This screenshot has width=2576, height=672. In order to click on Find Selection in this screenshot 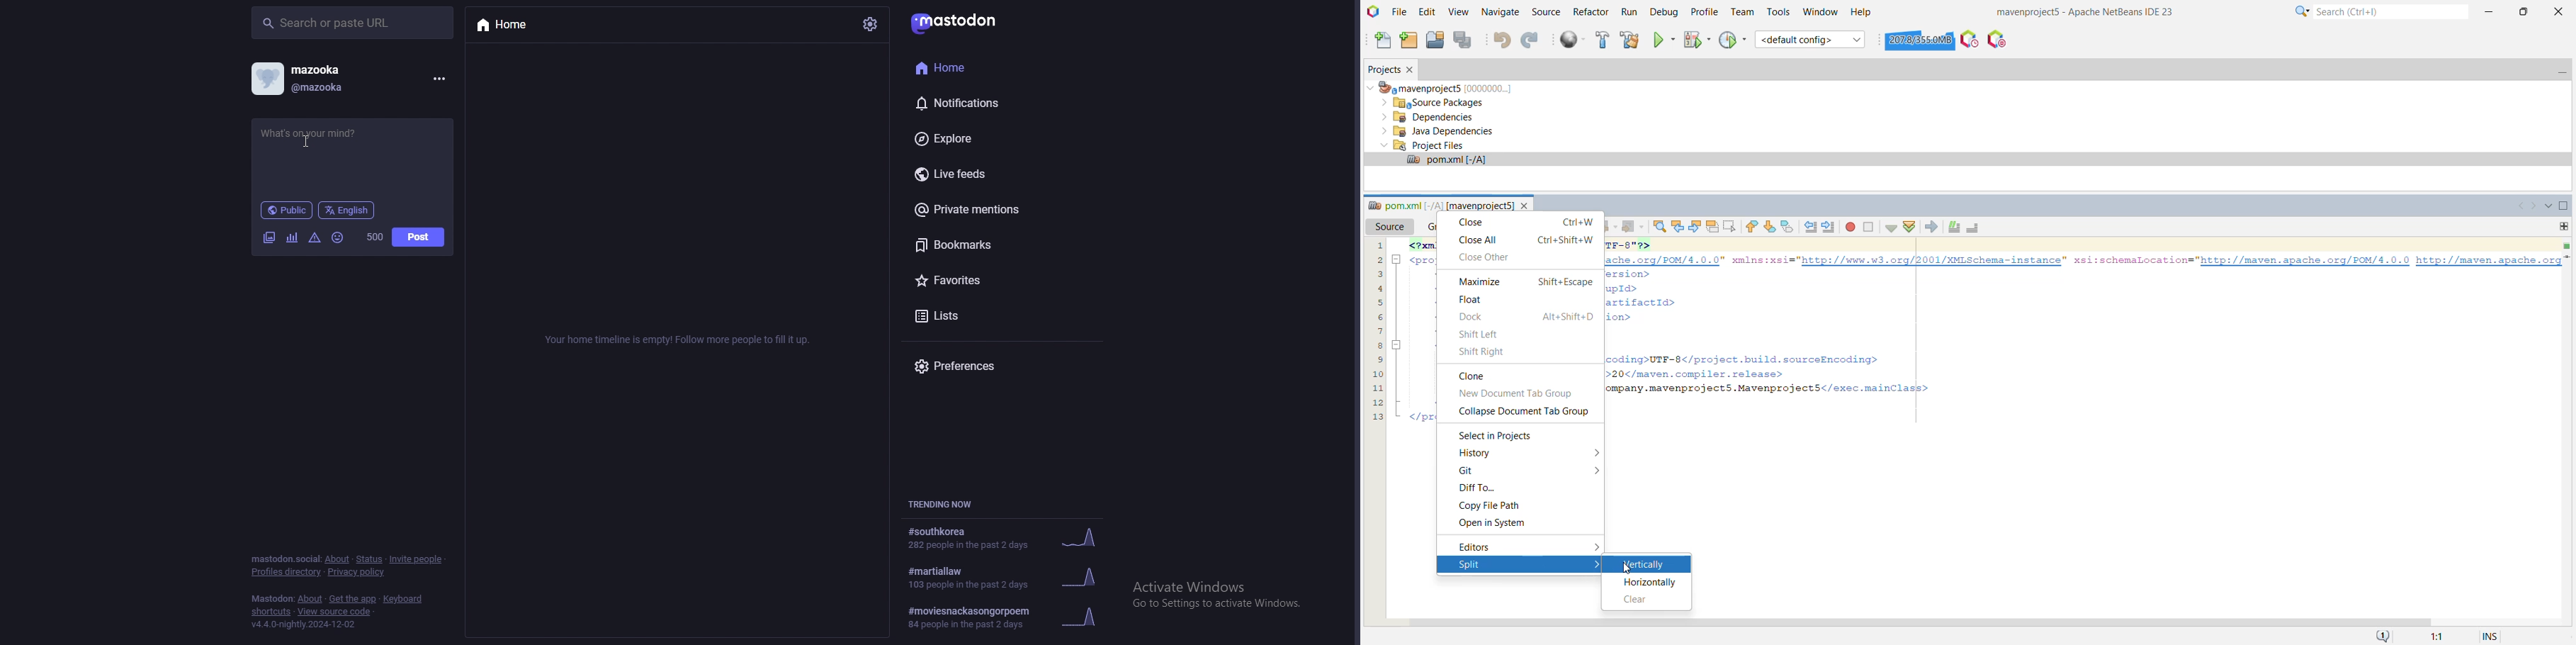, I will do `click(1659, 227)`.